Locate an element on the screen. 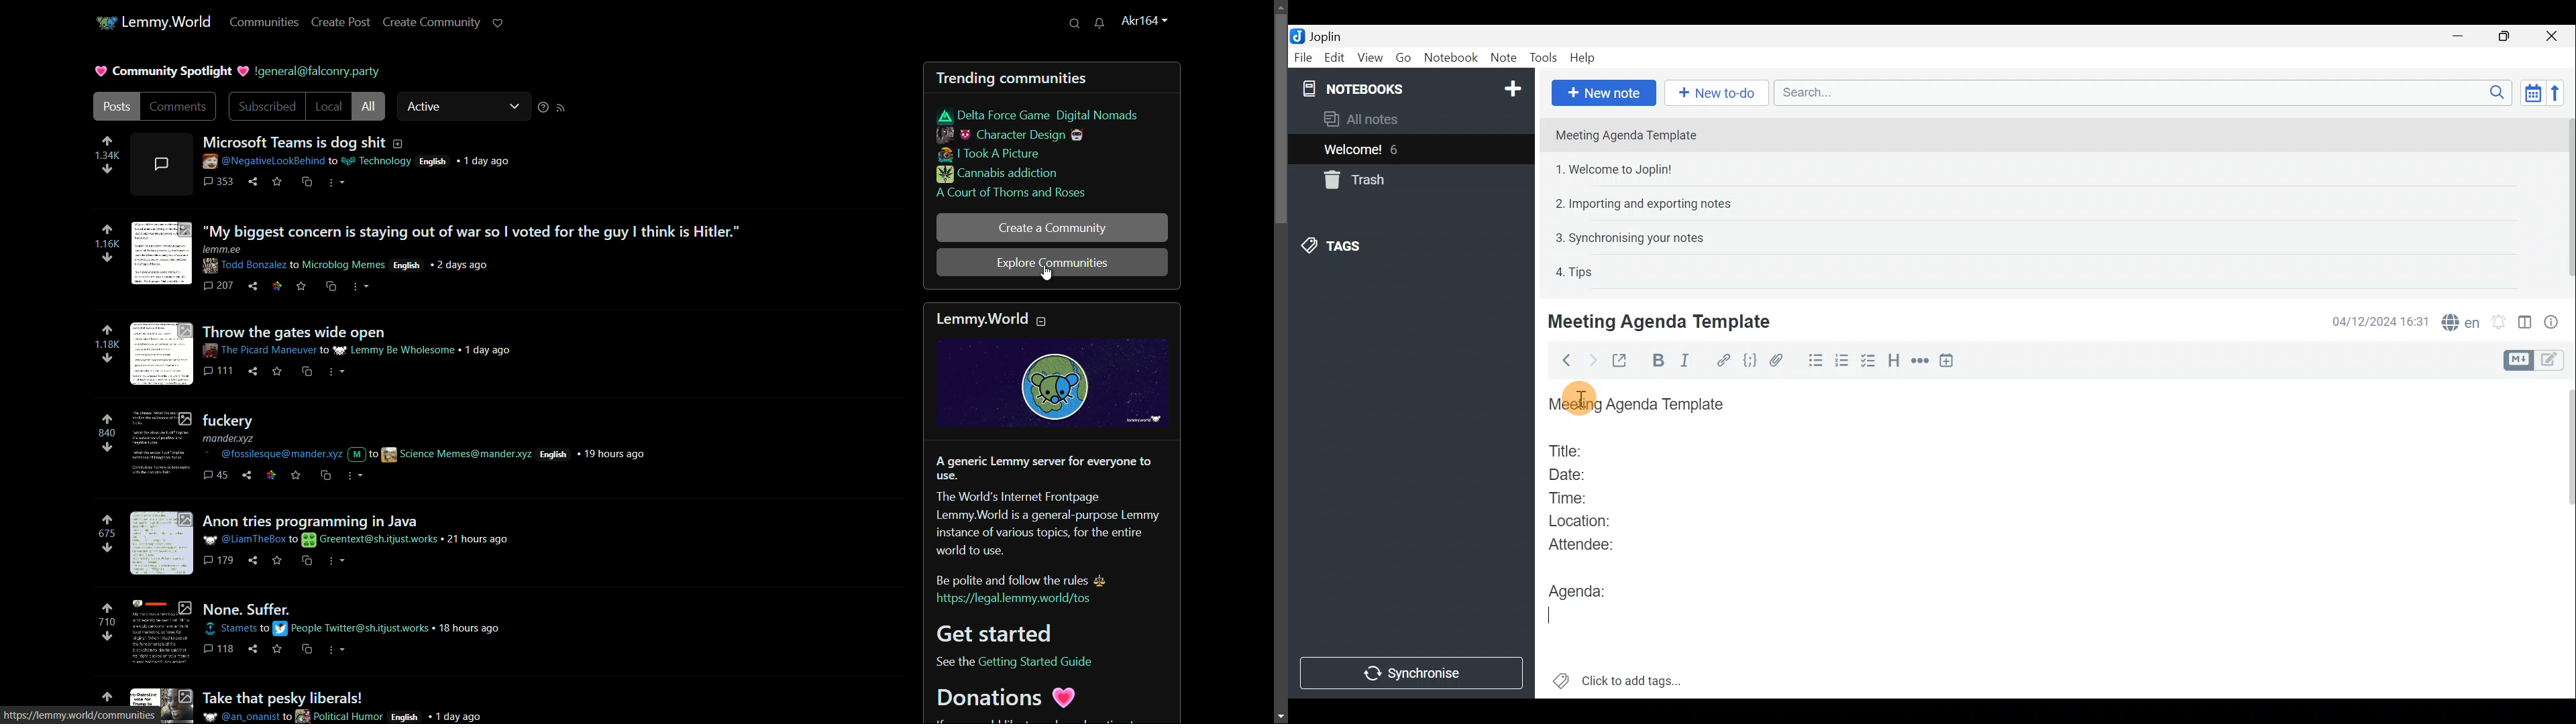 This screenshot has width=2576, height=728. Attach file is located at coordinates (1782, 361).